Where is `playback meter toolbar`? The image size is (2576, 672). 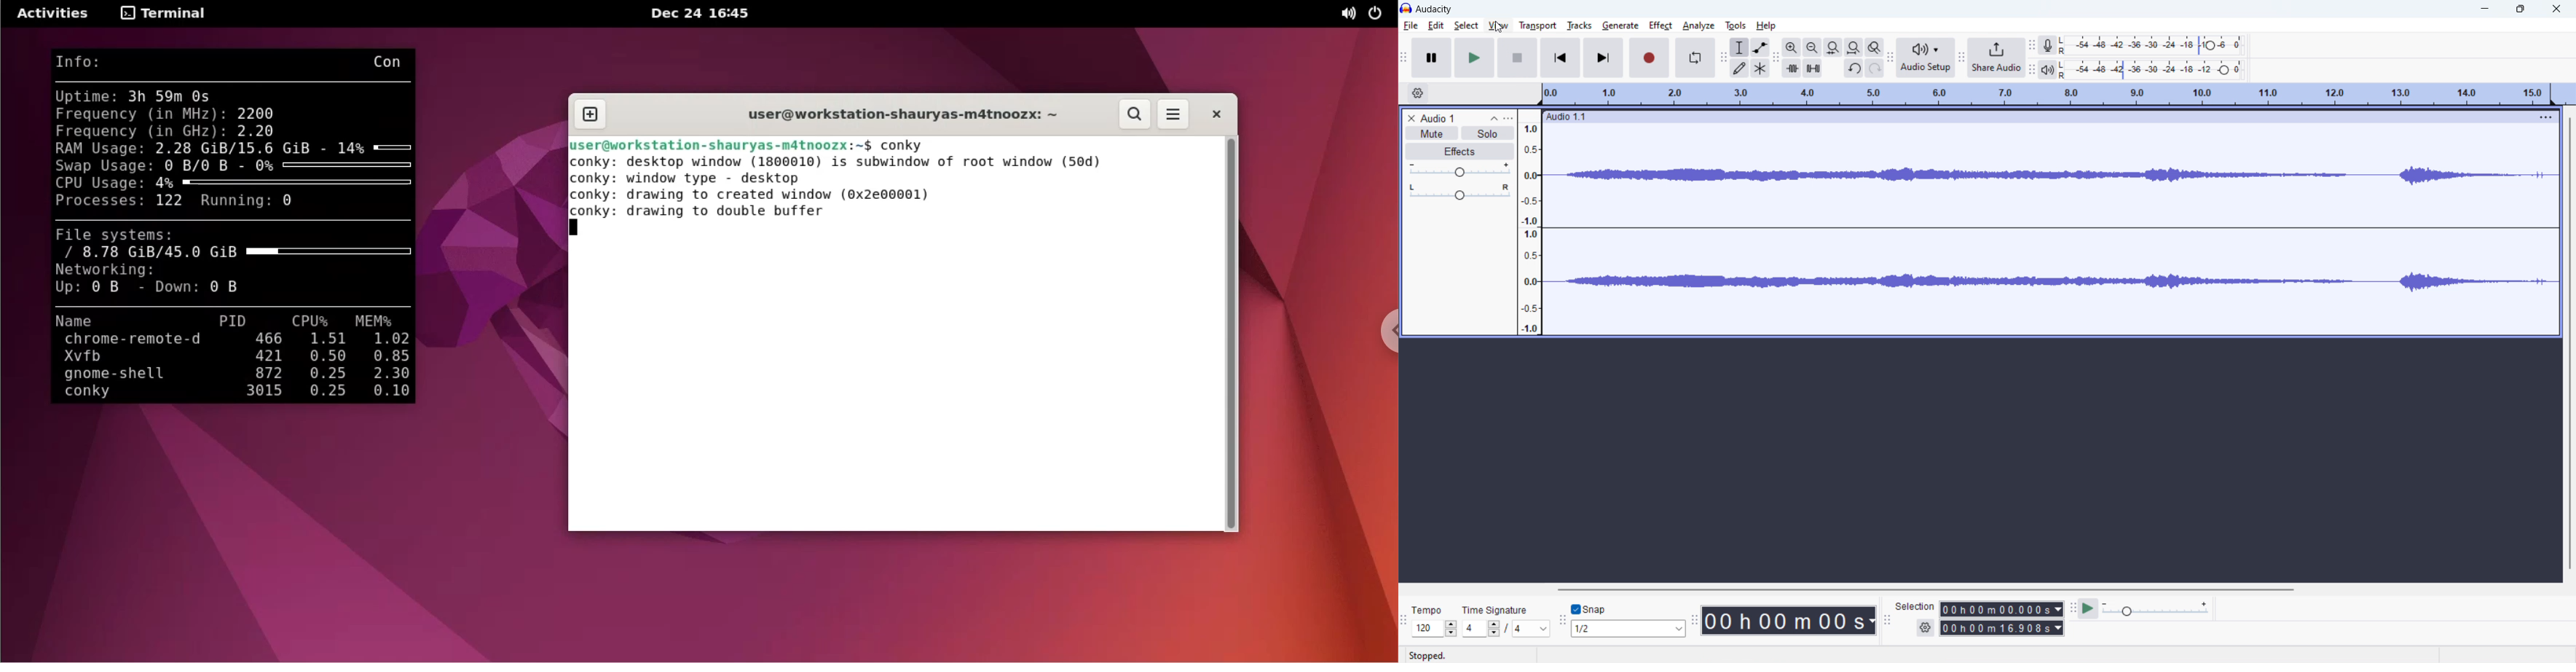 playback meter toolbar is located at coordinates (2032, 70).